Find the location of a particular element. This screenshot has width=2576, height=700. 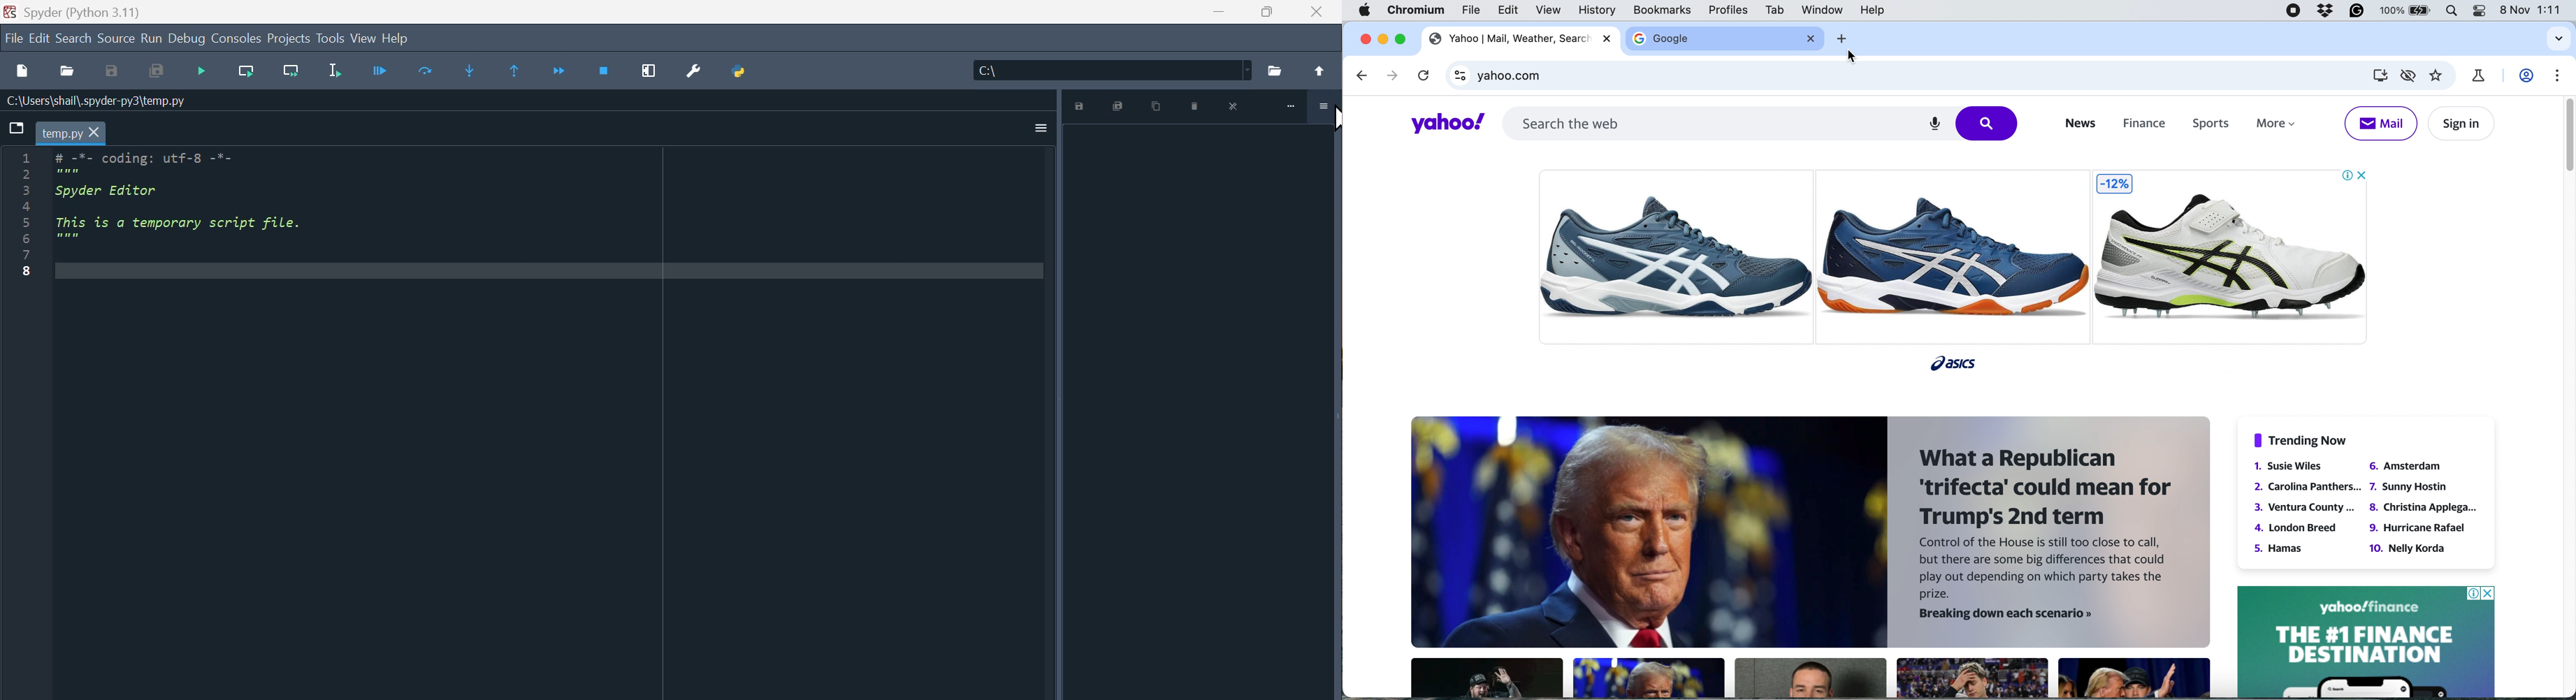

yahoo | mail, weather, search is located at coordinates (1509, 40).